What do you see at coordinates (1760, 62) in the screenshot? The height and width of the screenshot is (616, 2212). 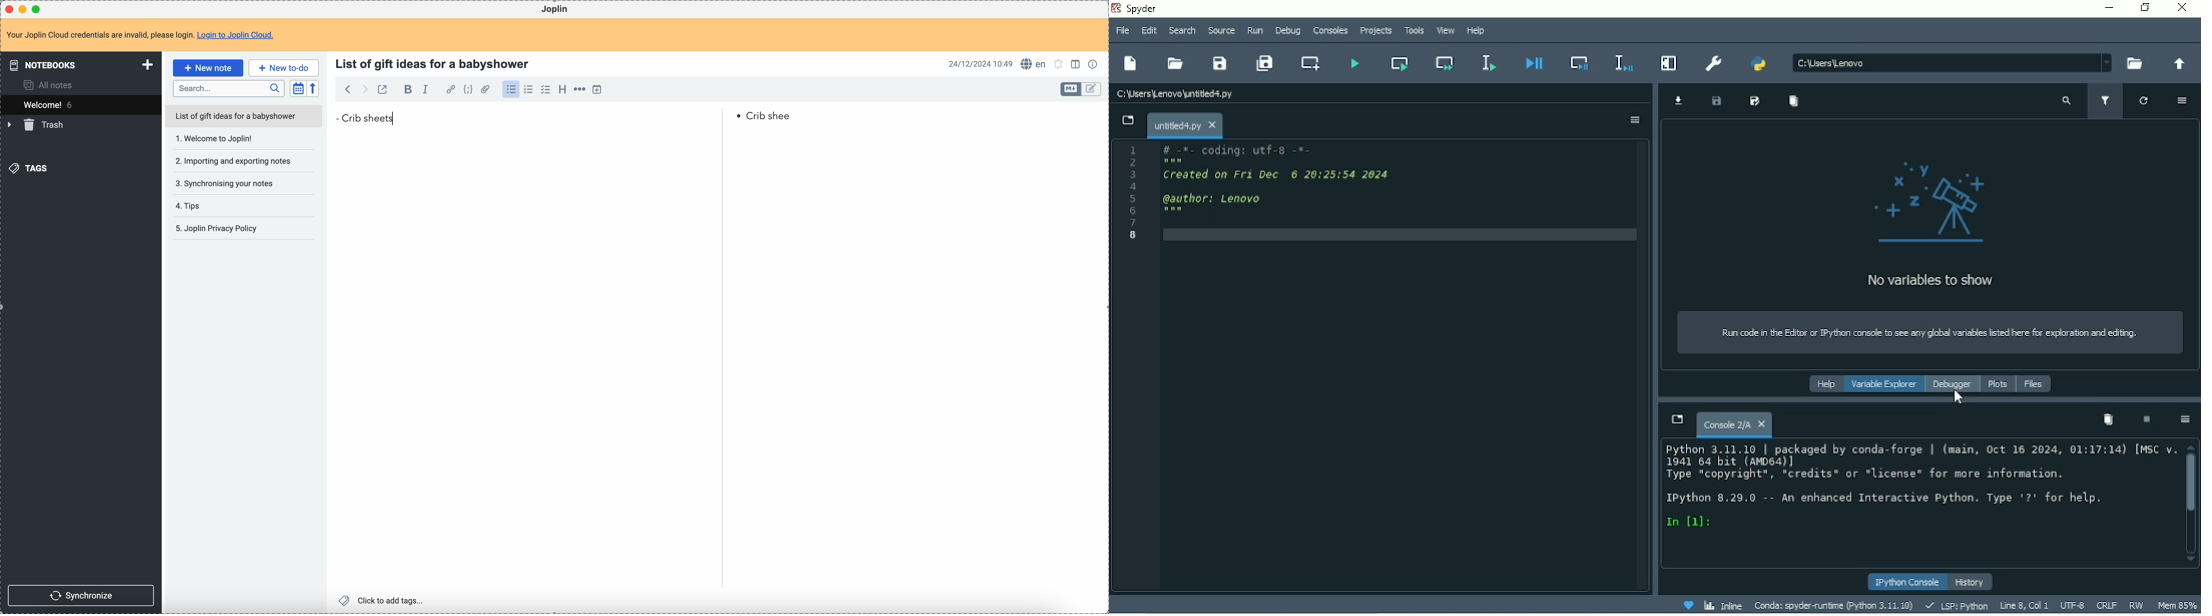 I see `PYTHONPATH manager` at bounding box center [1760, 62].